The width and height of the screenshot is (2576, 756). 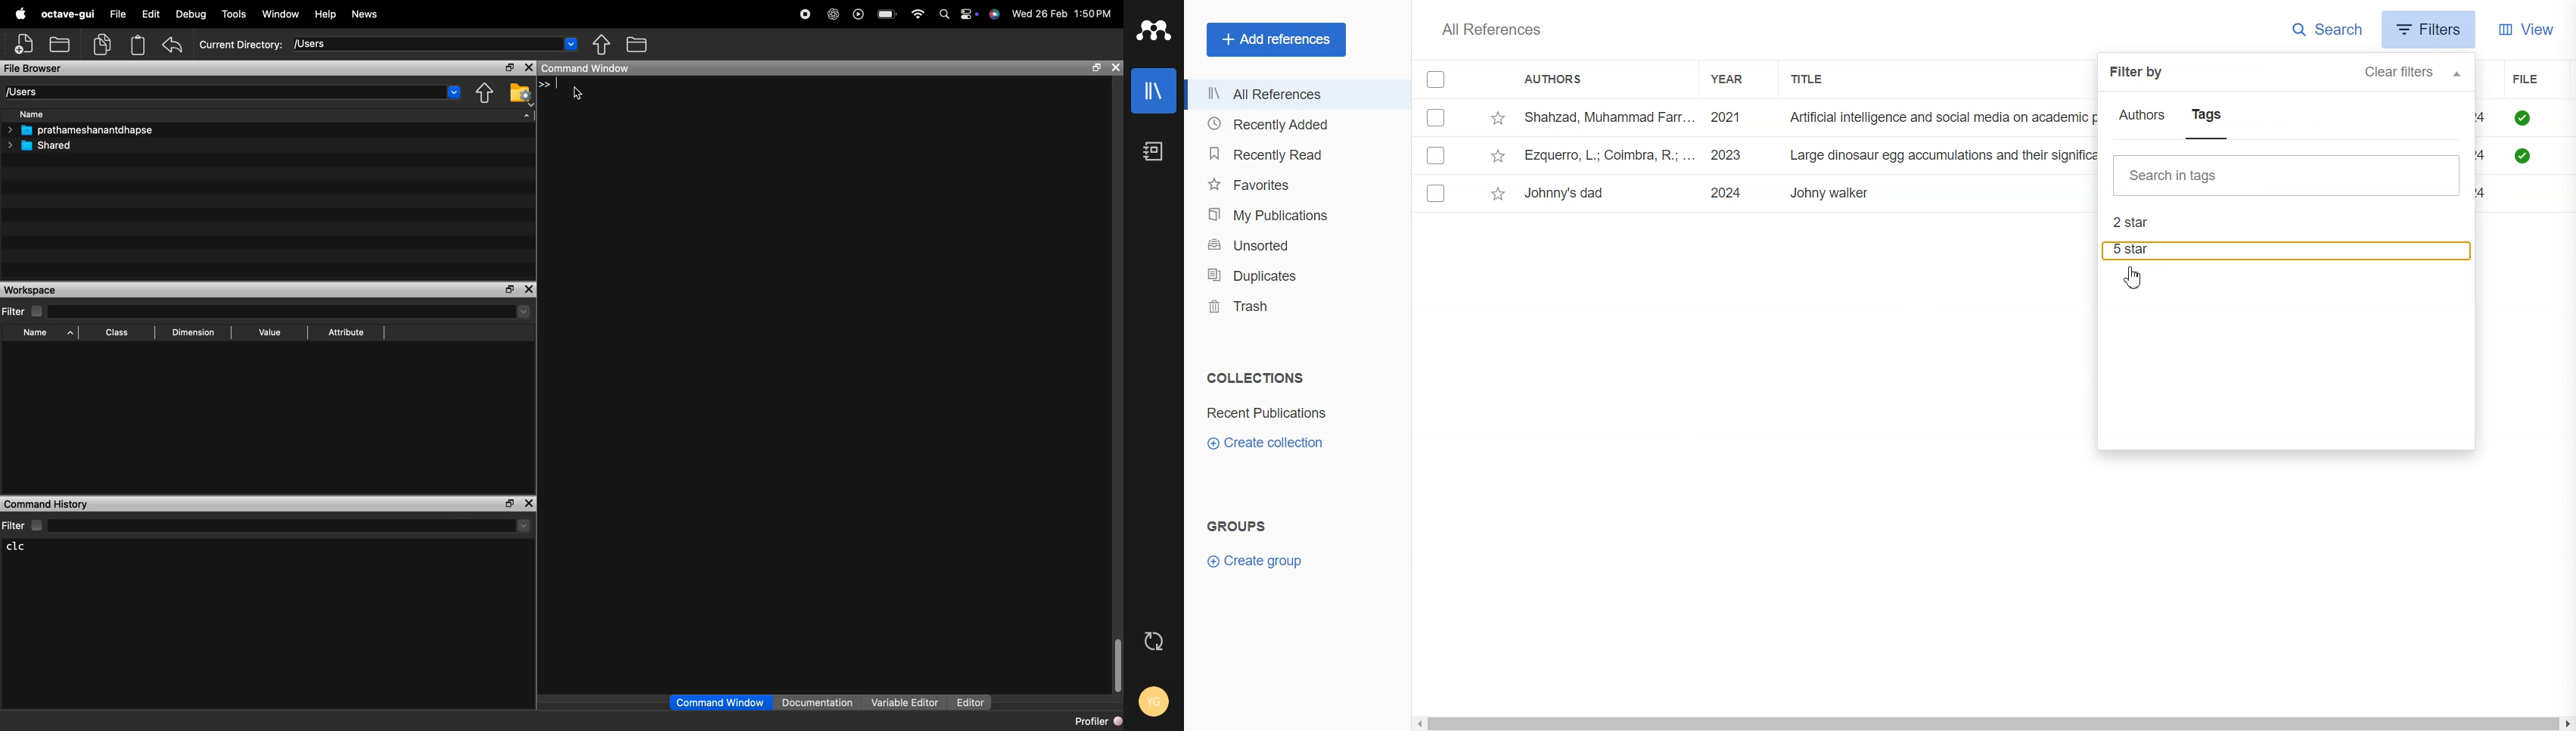 I want to click on prathameshanantdhapse, so click(x=80, y=130).